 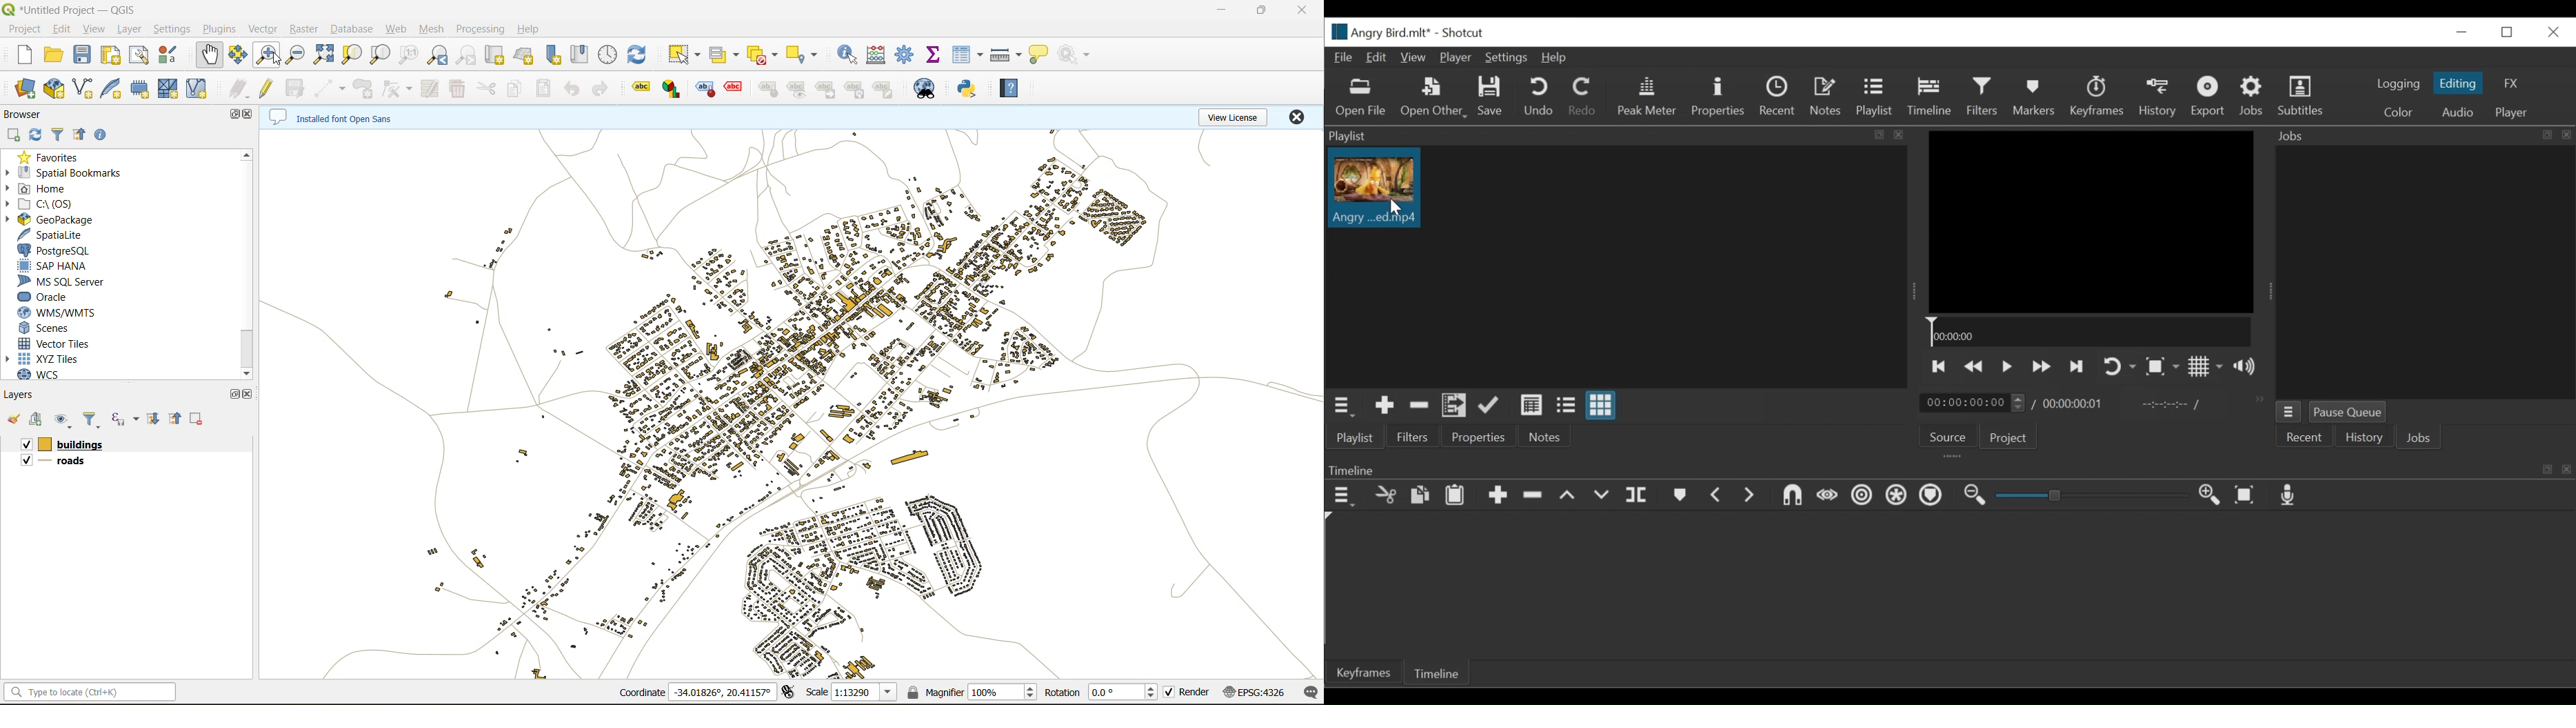 What do you see at coordinates (907, 55) in the screenshot?
I see `toolbox` at bounding box center [907, 55].